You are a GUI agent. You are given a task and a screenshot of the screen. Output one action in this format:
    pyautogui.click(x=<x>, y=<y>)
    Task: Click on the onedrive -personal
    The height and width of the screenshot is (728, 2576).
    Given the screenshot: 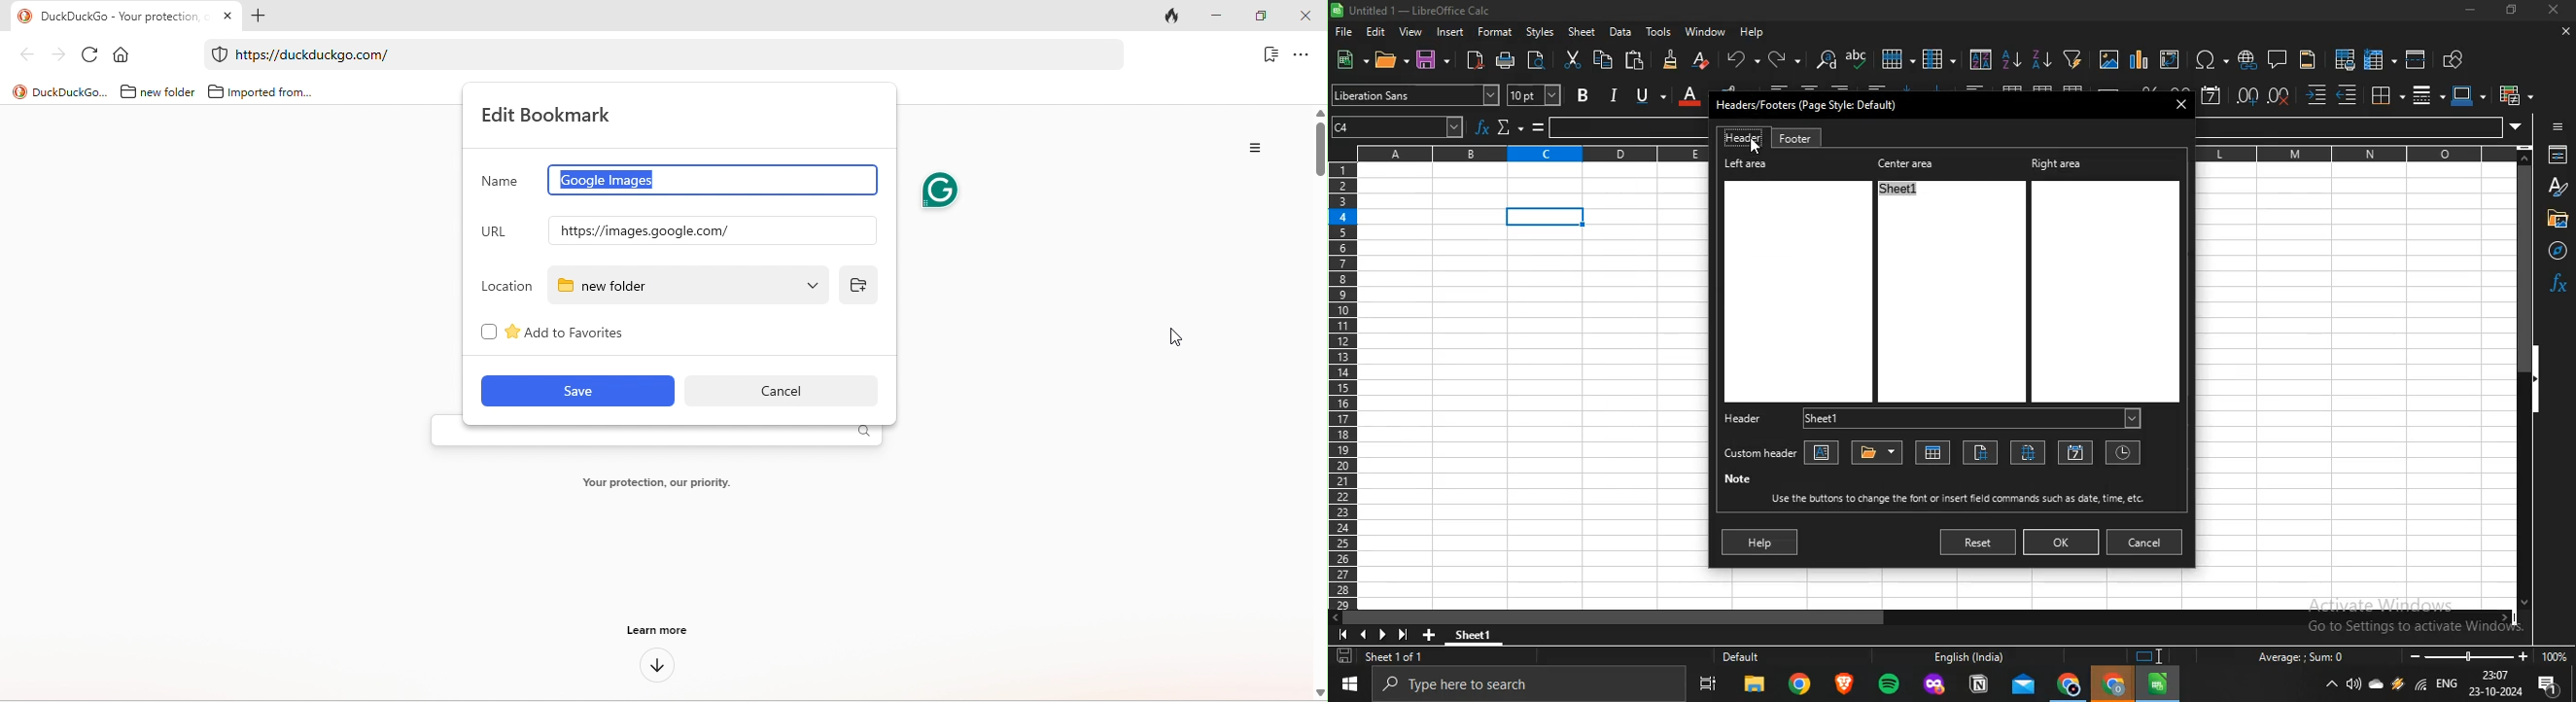 What is the action you would take?
    pyautogui.click(x=2376, y=688)
    